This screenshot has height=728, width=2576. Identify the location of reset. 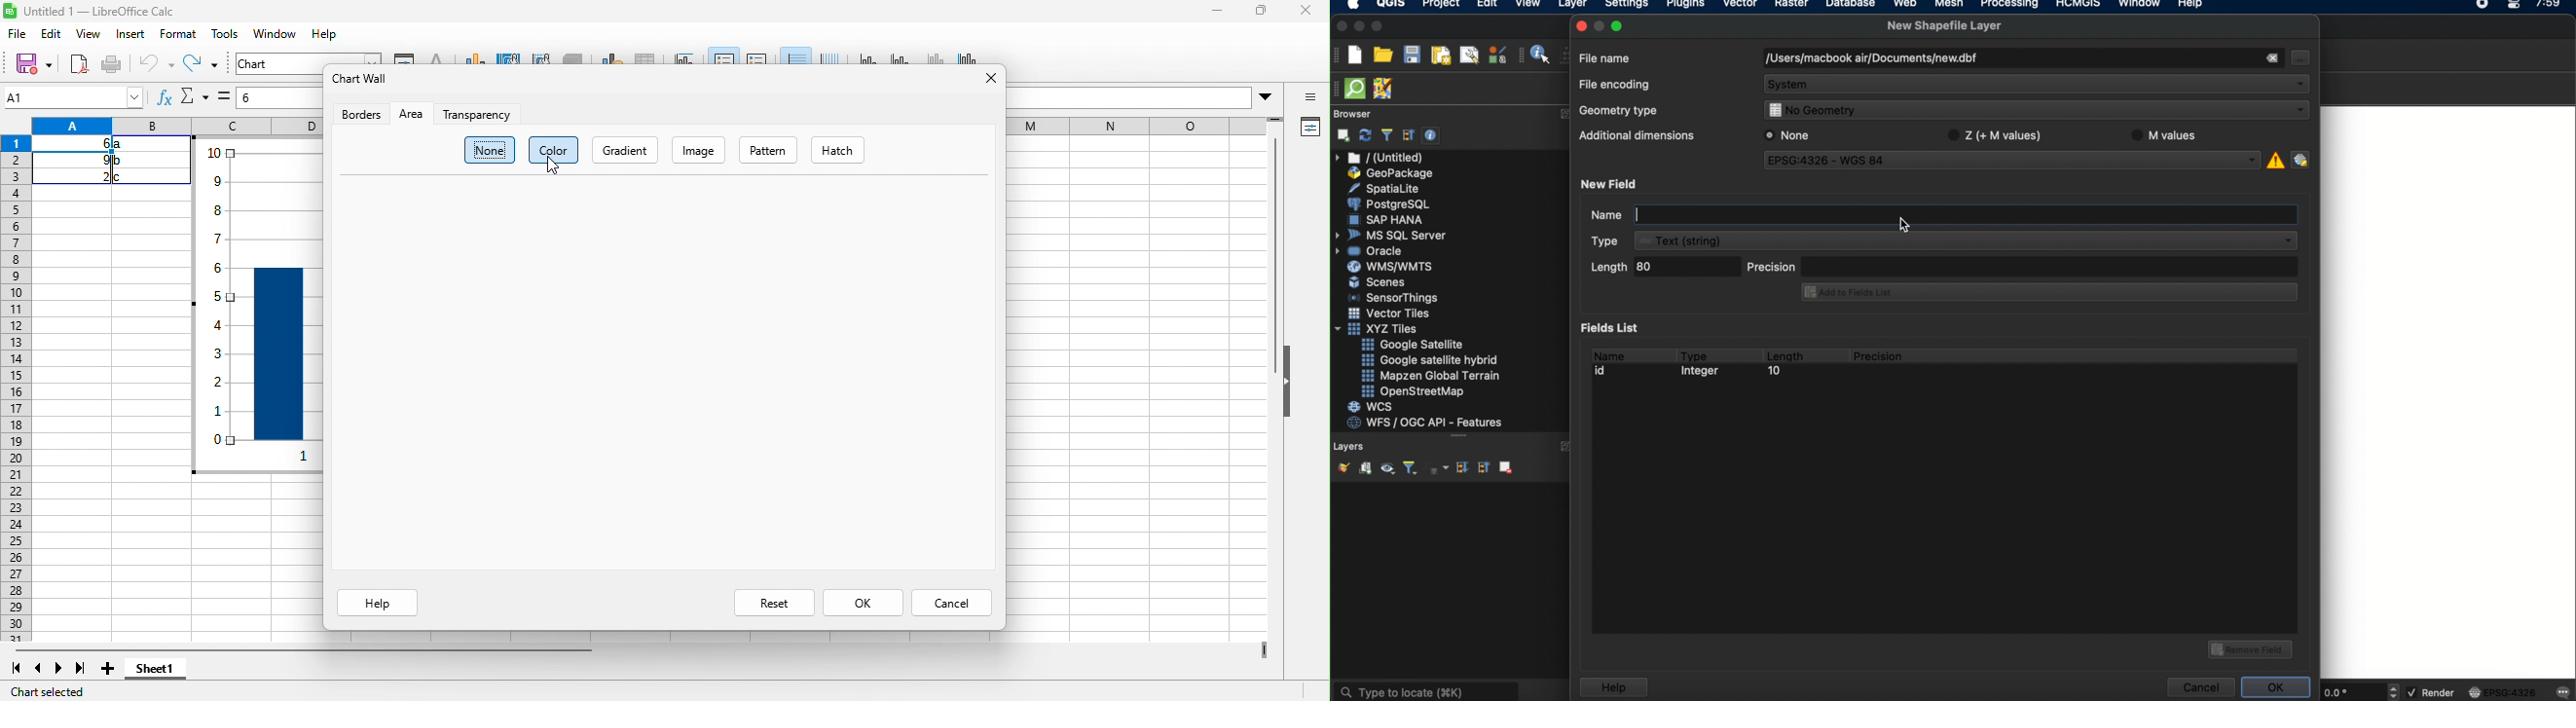
(772, 602).